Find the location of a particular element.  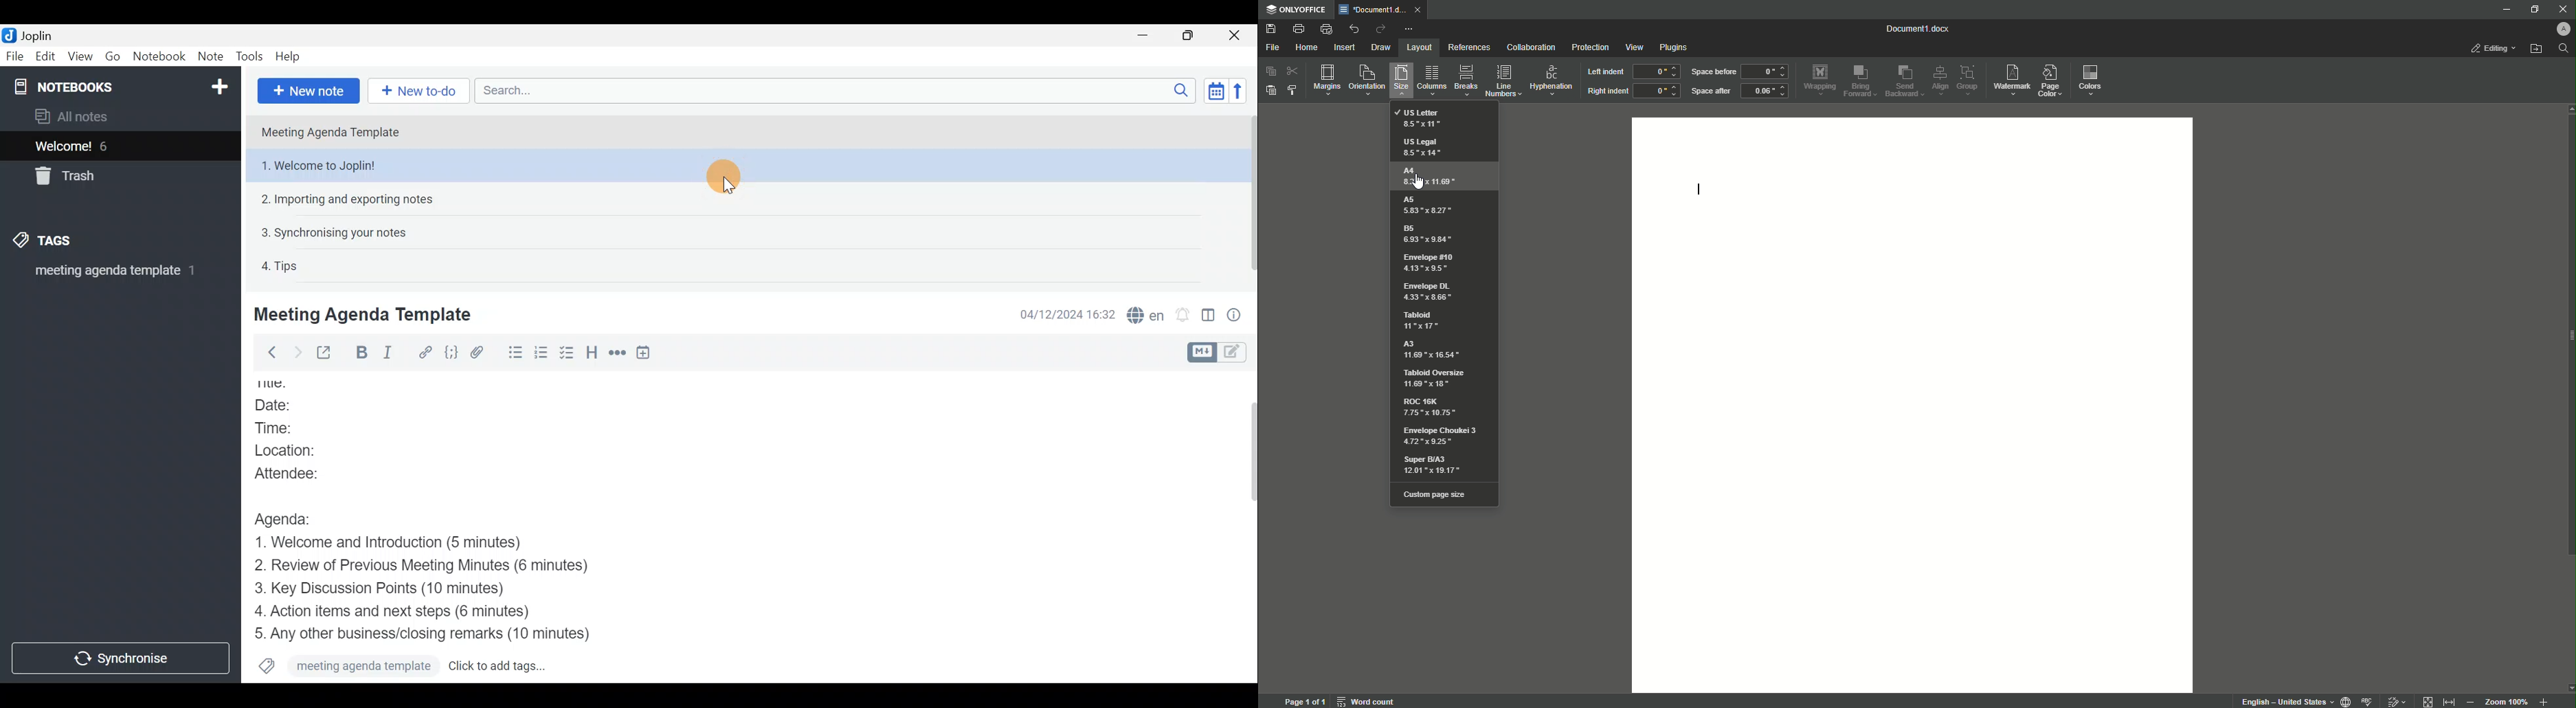

New note is located at coordinates (309, 91).